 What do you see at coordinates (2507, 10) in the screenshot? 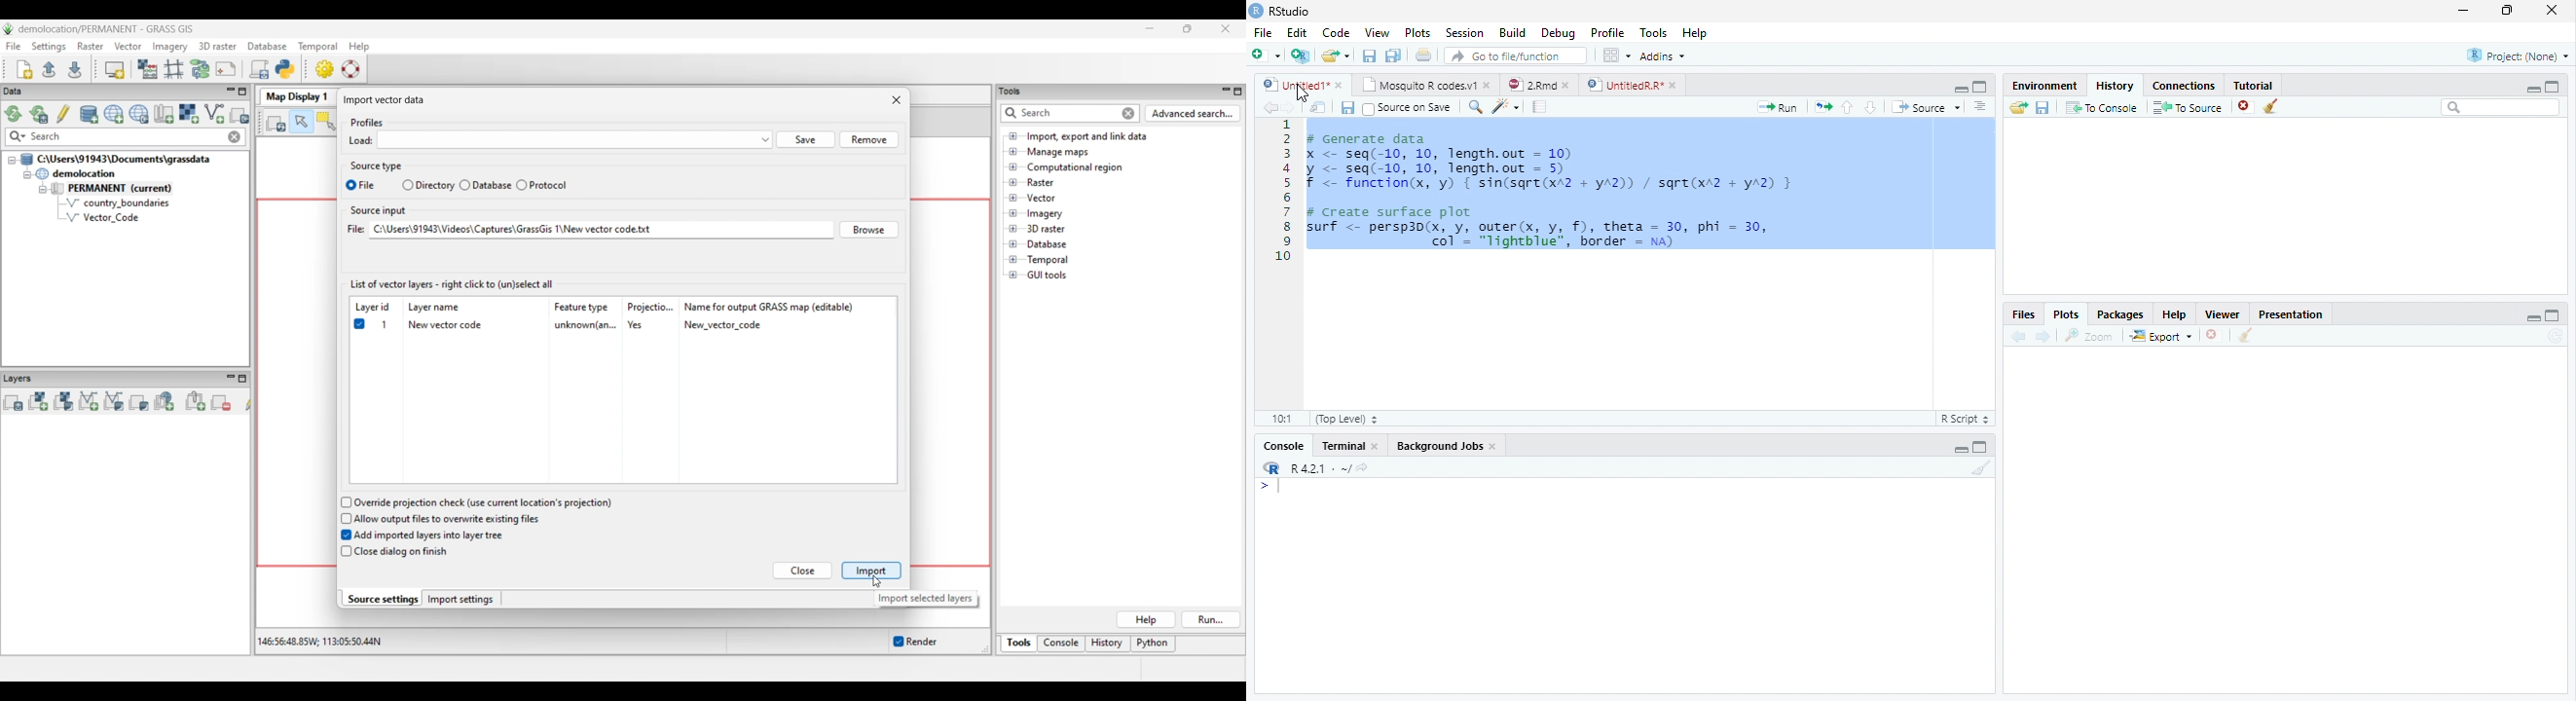
I see `restore` at bounding box center [2507, 10].